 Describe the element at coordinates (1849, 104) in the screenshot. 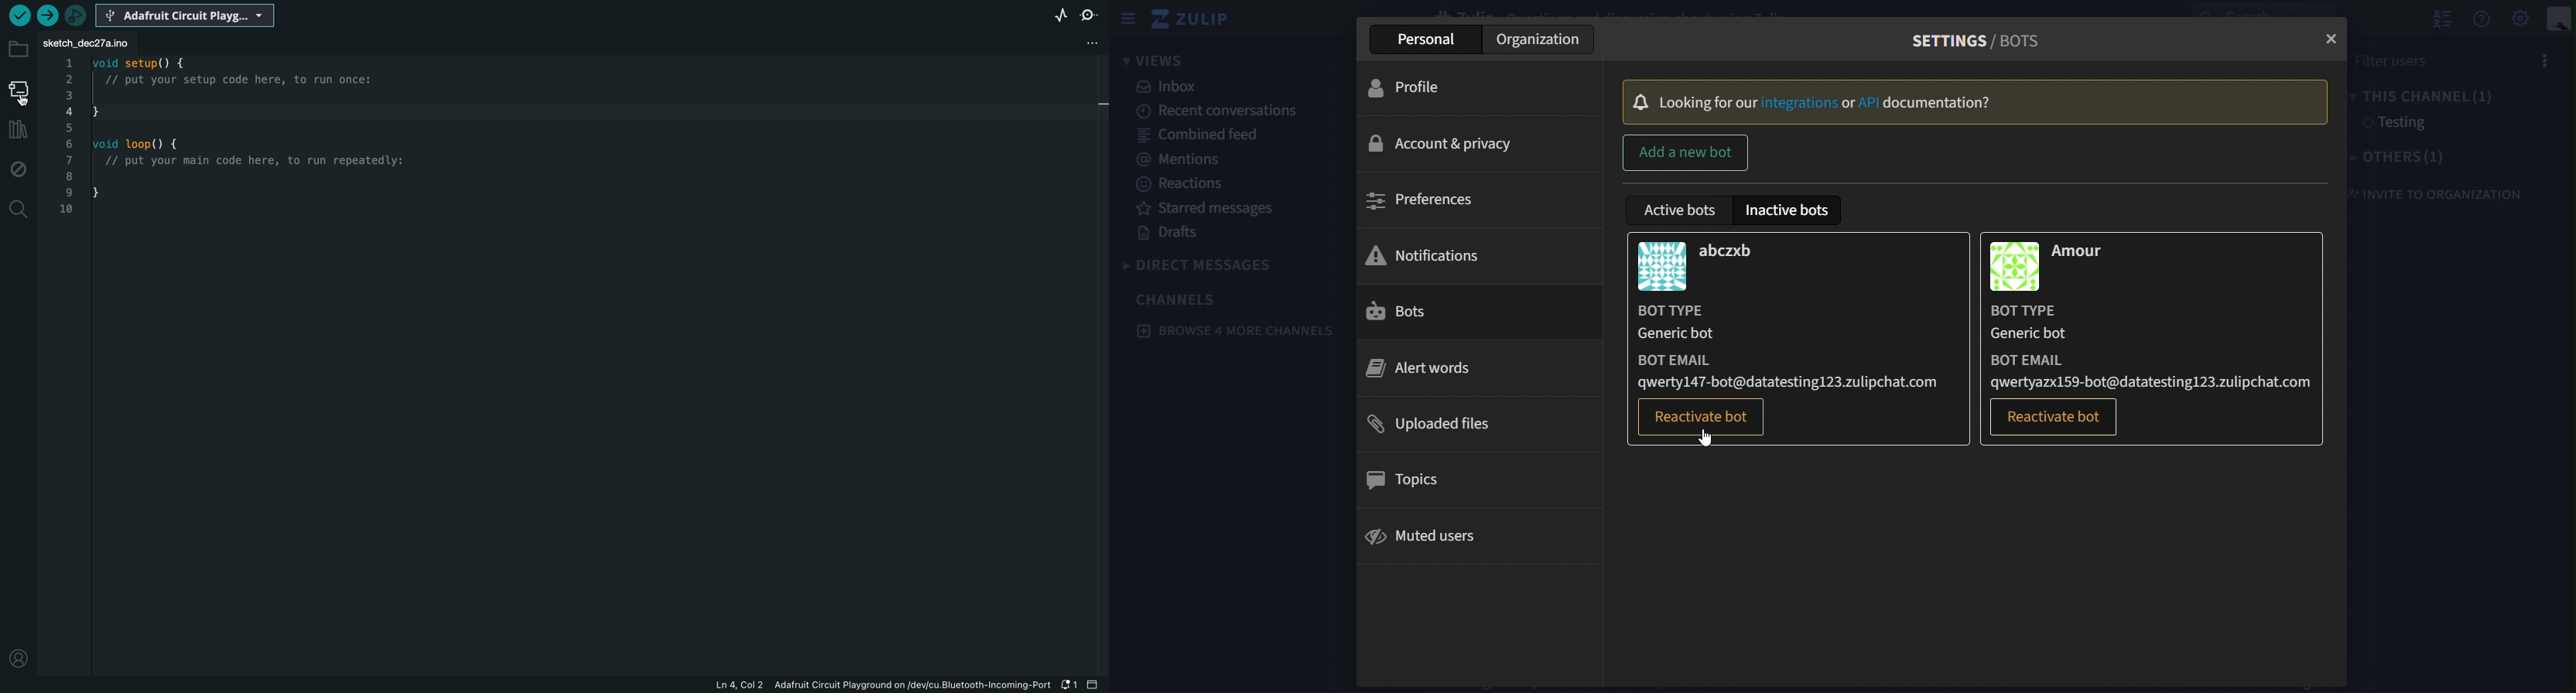

I see `or` at that location.